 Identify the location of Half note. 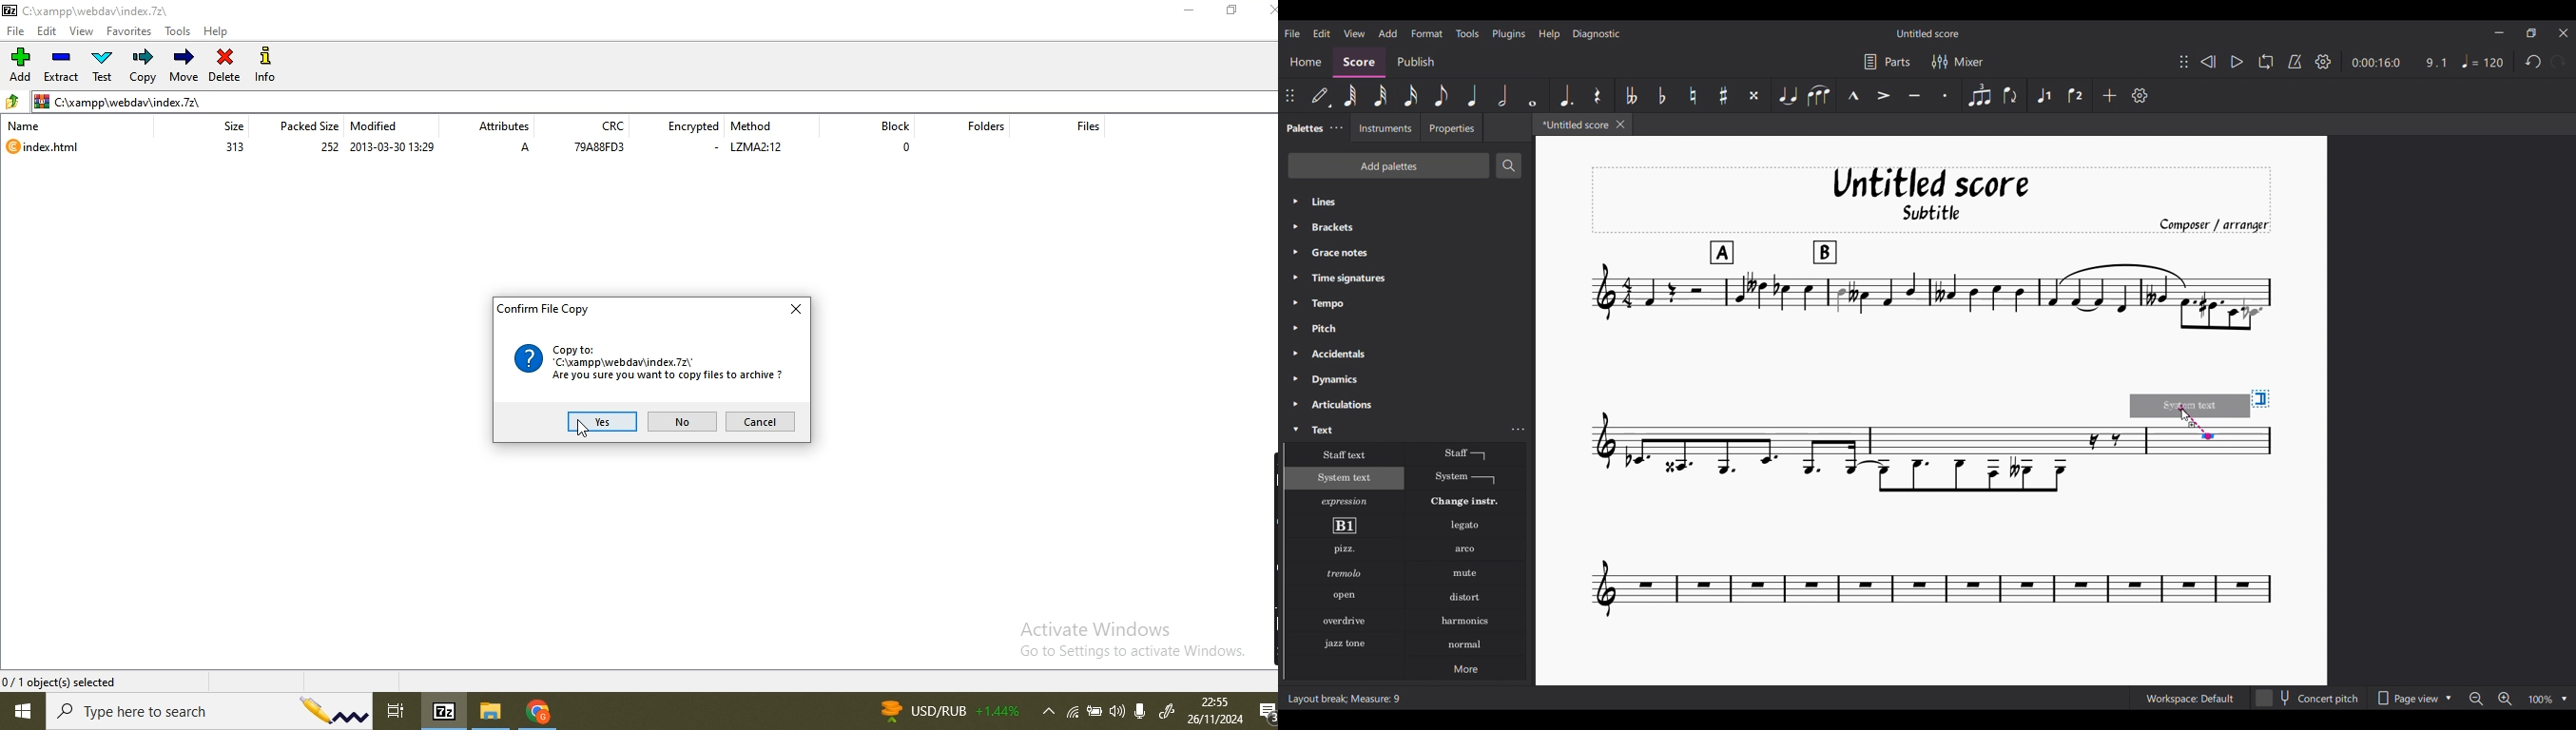
(1503, 95).